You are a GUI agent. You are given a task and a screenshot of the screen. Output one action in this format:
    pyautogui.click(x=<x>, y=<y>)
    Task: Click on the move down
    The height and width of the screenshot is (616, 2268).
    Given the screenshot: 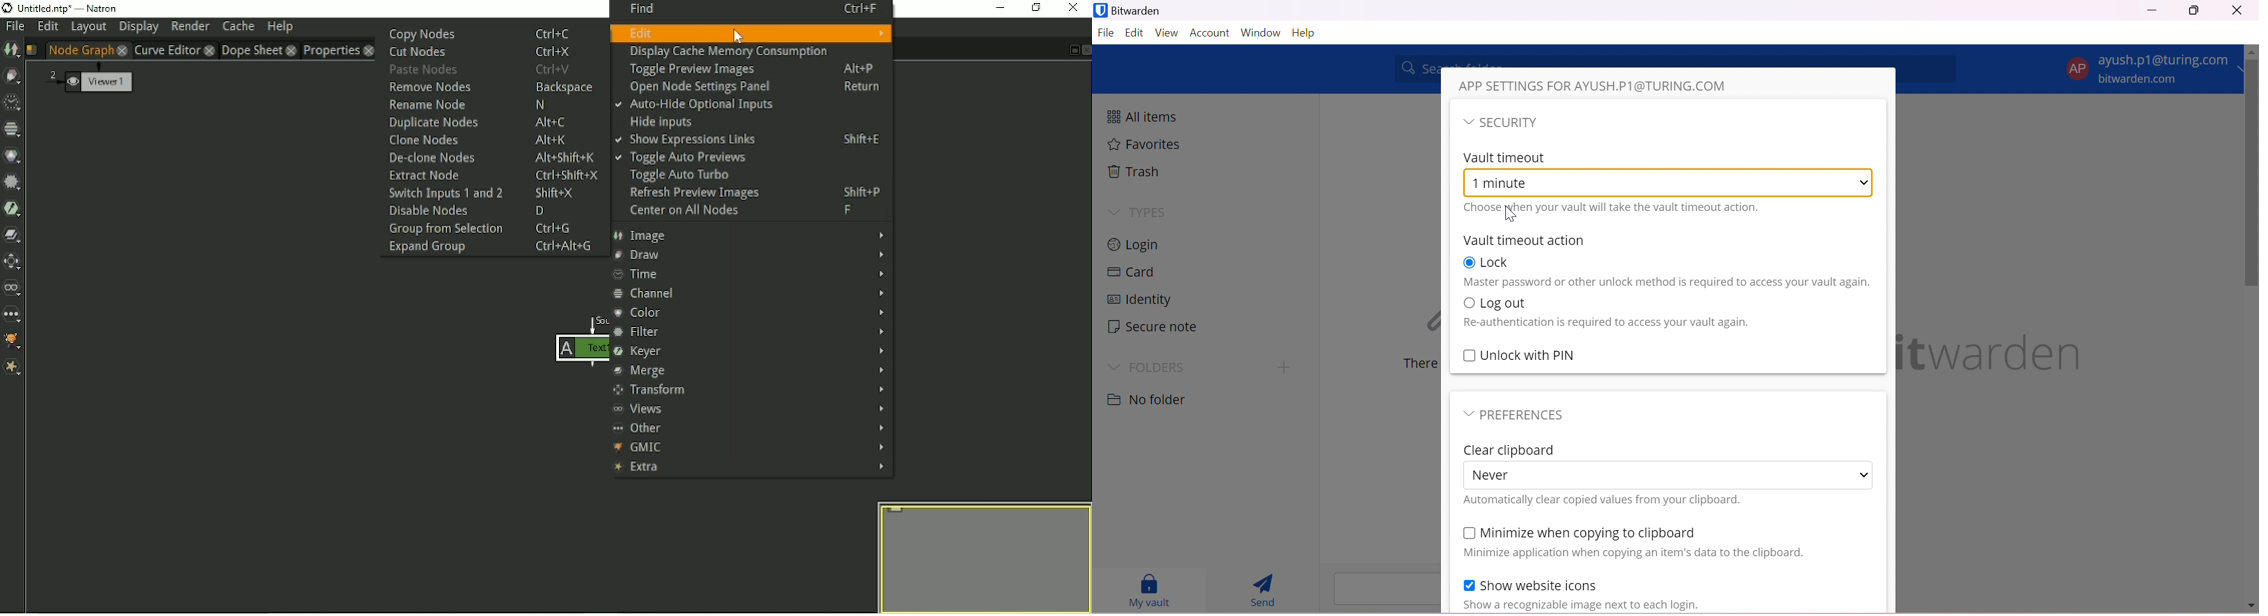 What is the action you would take?
    pyautogui.click(x=2252, y=607)
    